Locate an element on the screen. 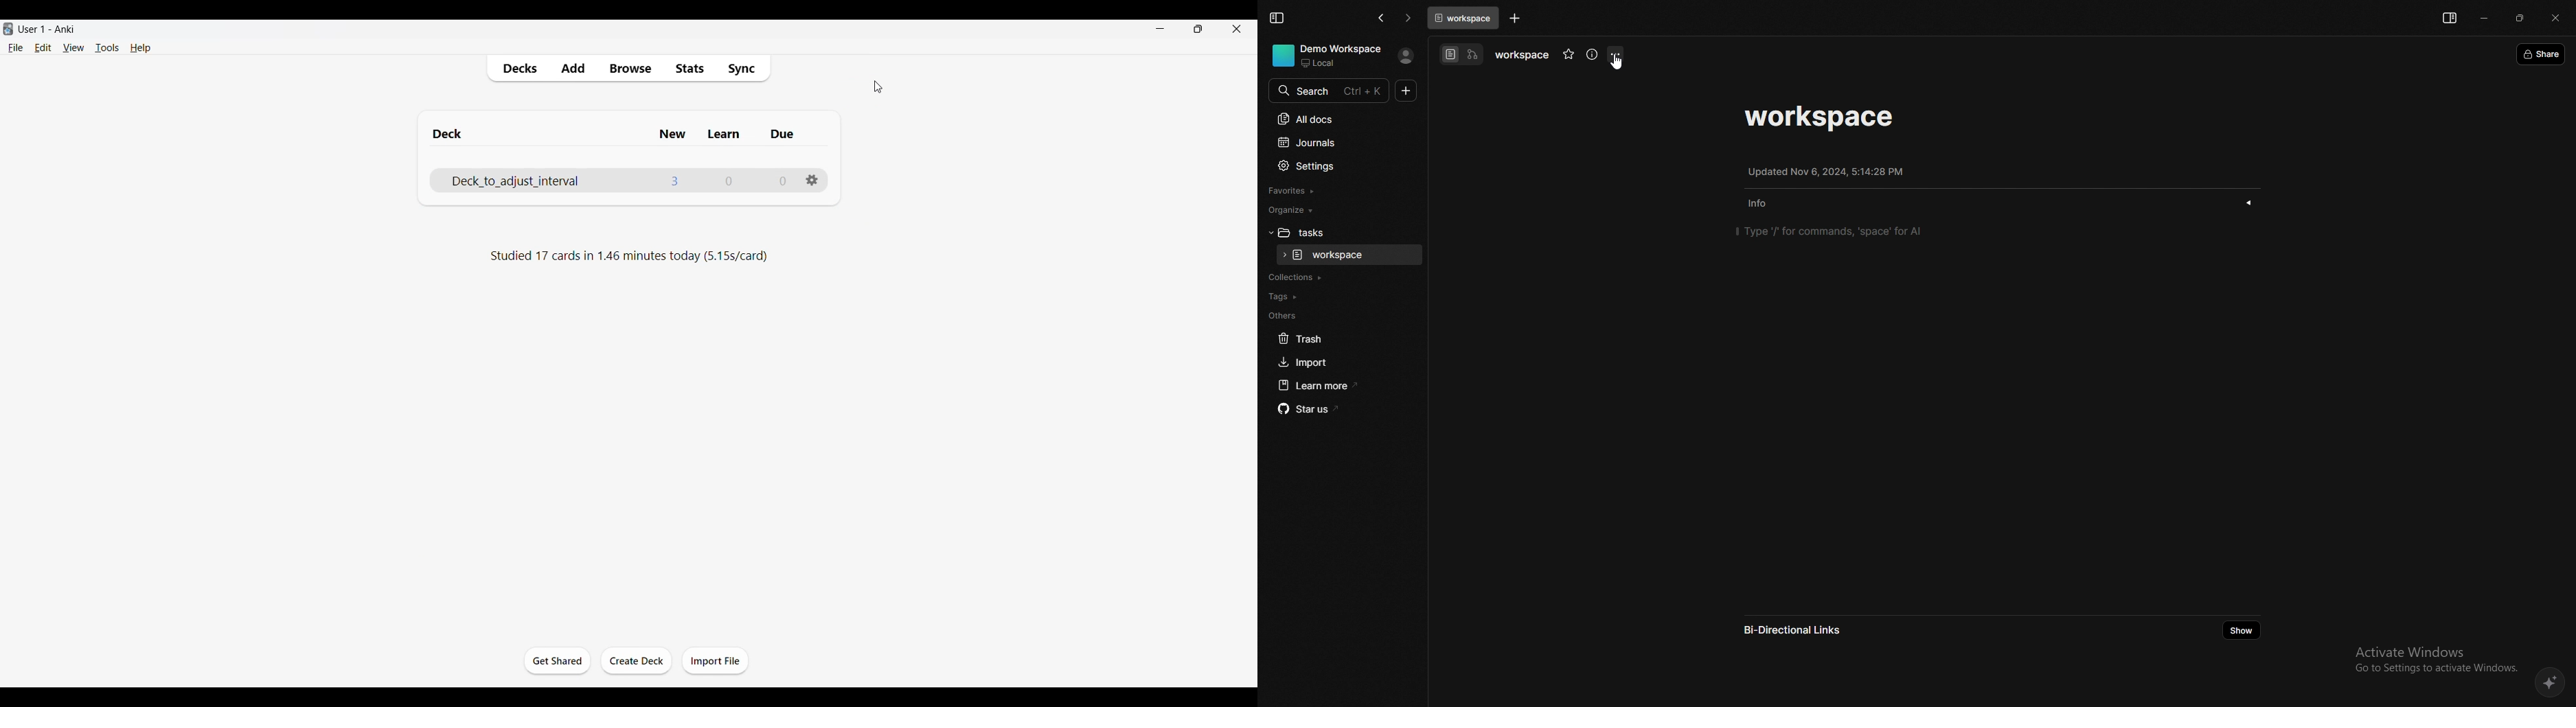 The image size is (2576, 728). options is located at coordinates (1616, 54).